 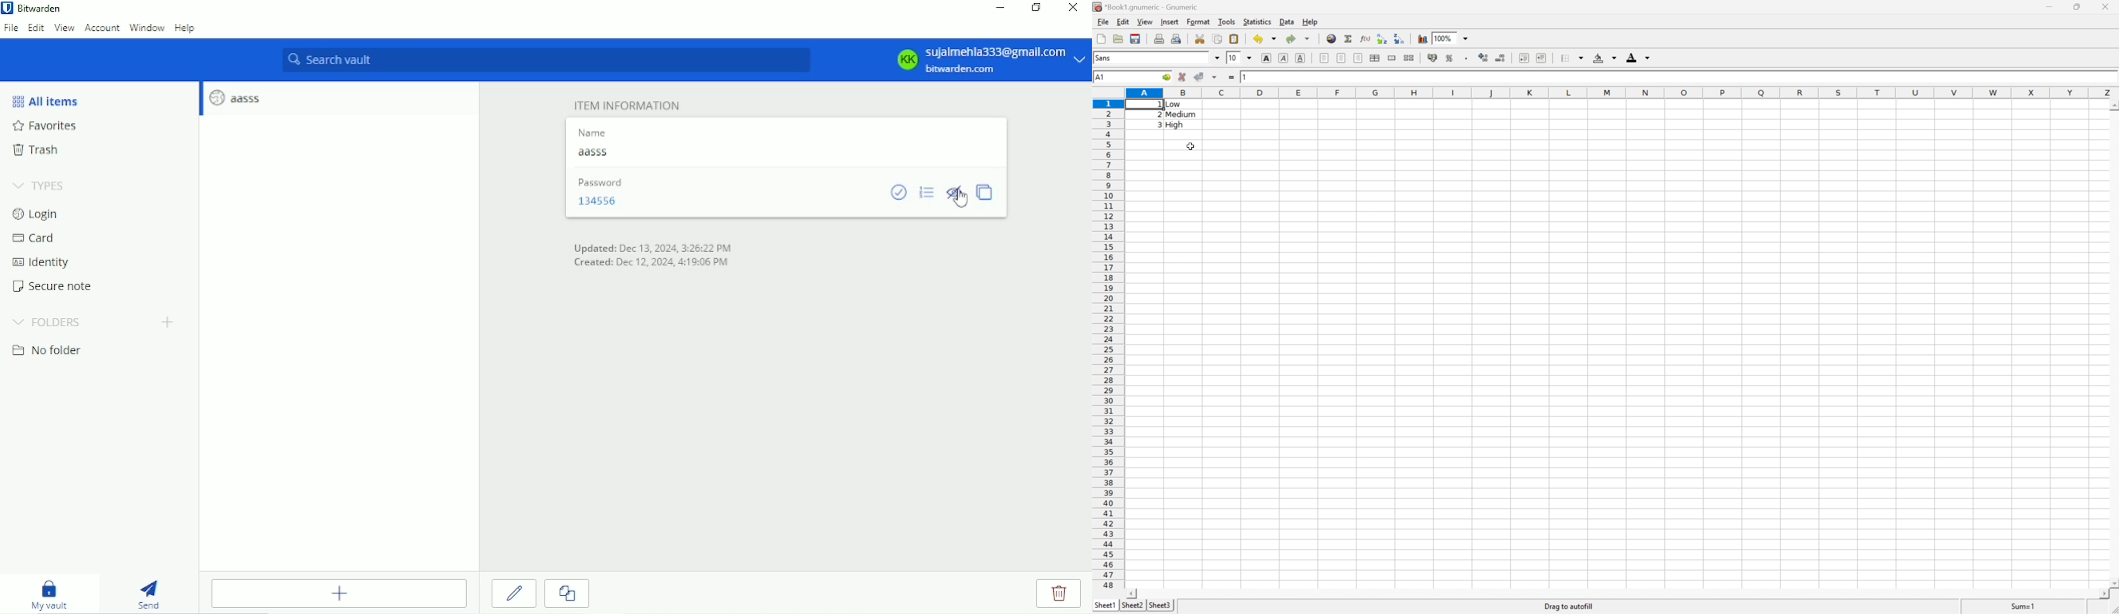 I want to click on Restore down, so click(x=1035, y=7).